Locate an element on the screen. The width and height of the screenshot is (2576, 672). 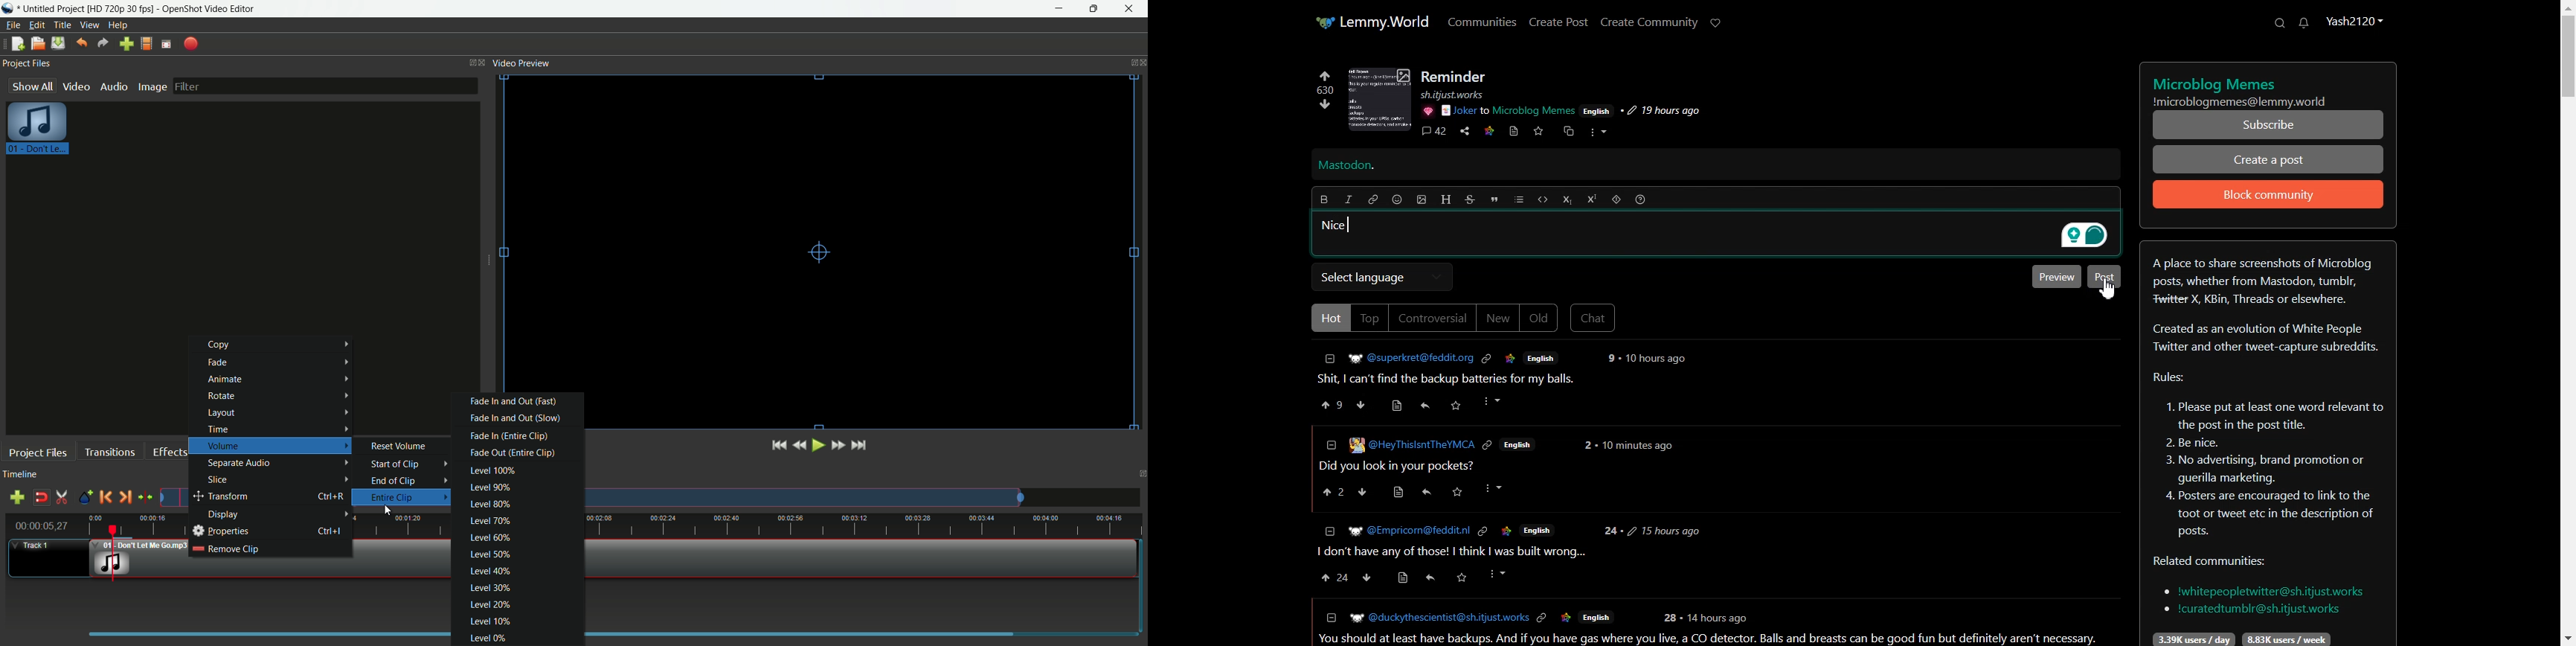
properties is located at coordinates (221, 531).